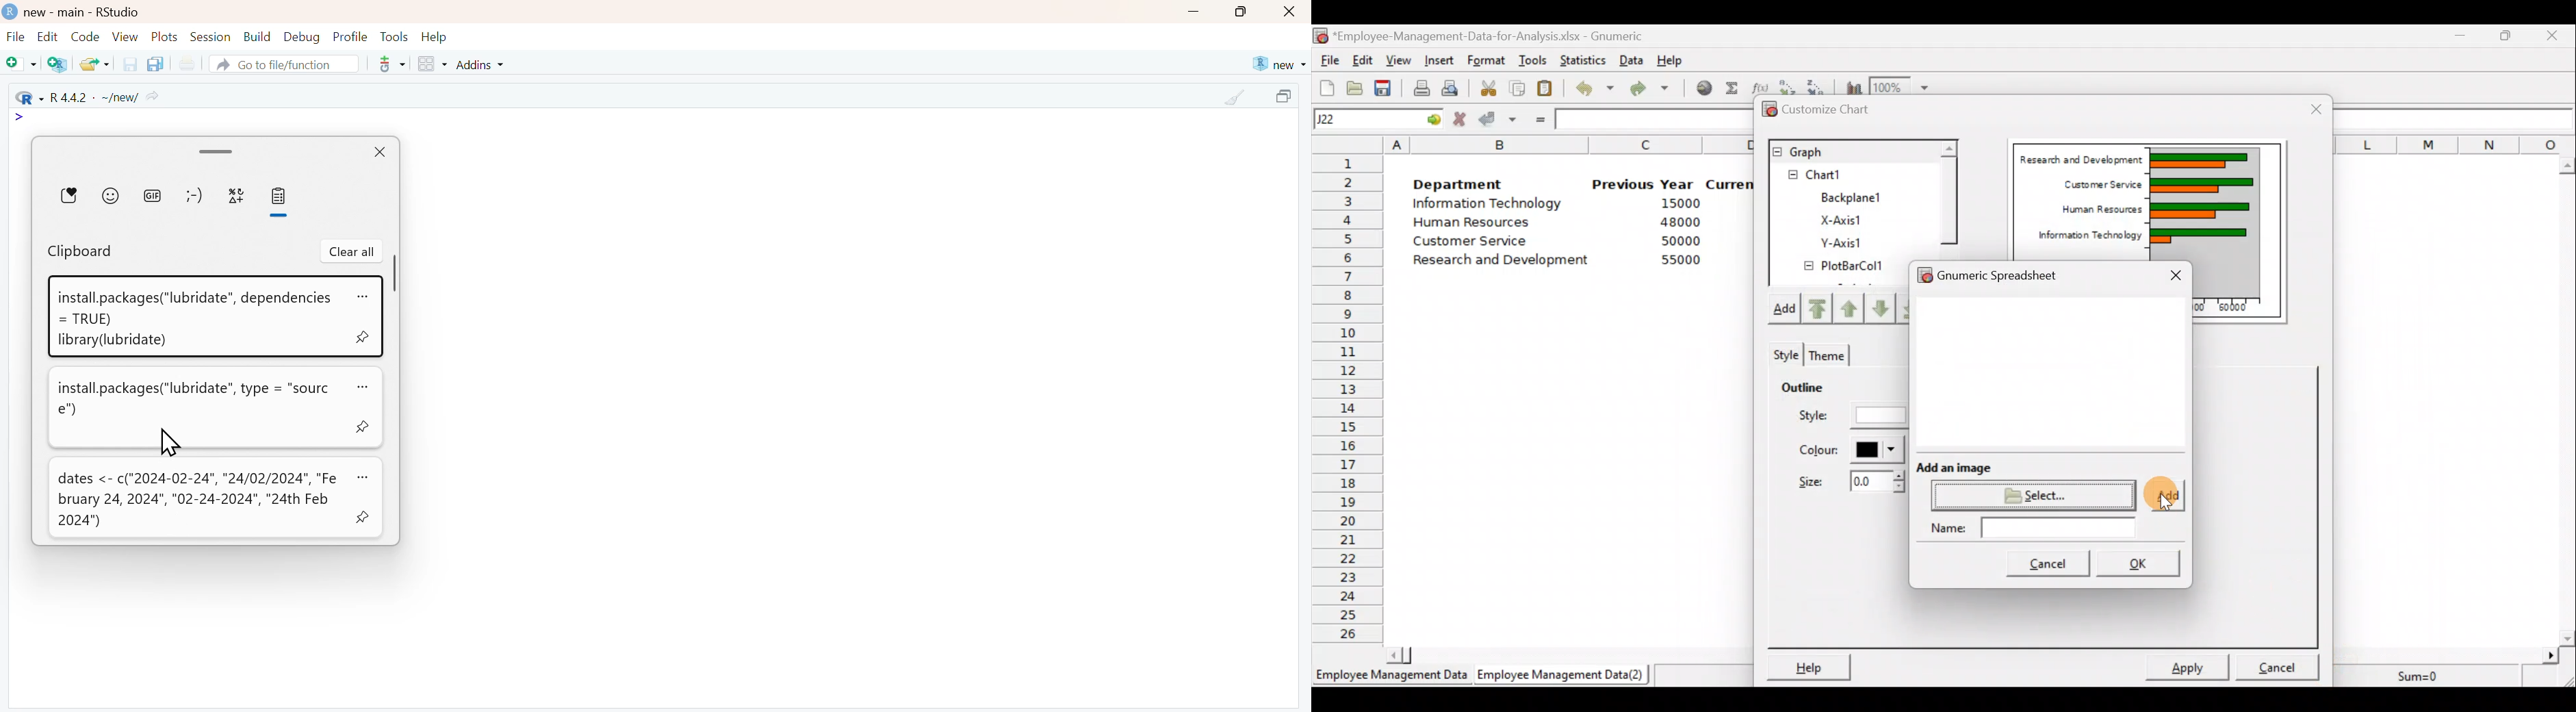 The width and height of the screenshot is (2576, 728). Describe the element at coordinates (1852, 150) in the screenshot. I see `Graph` at that location.